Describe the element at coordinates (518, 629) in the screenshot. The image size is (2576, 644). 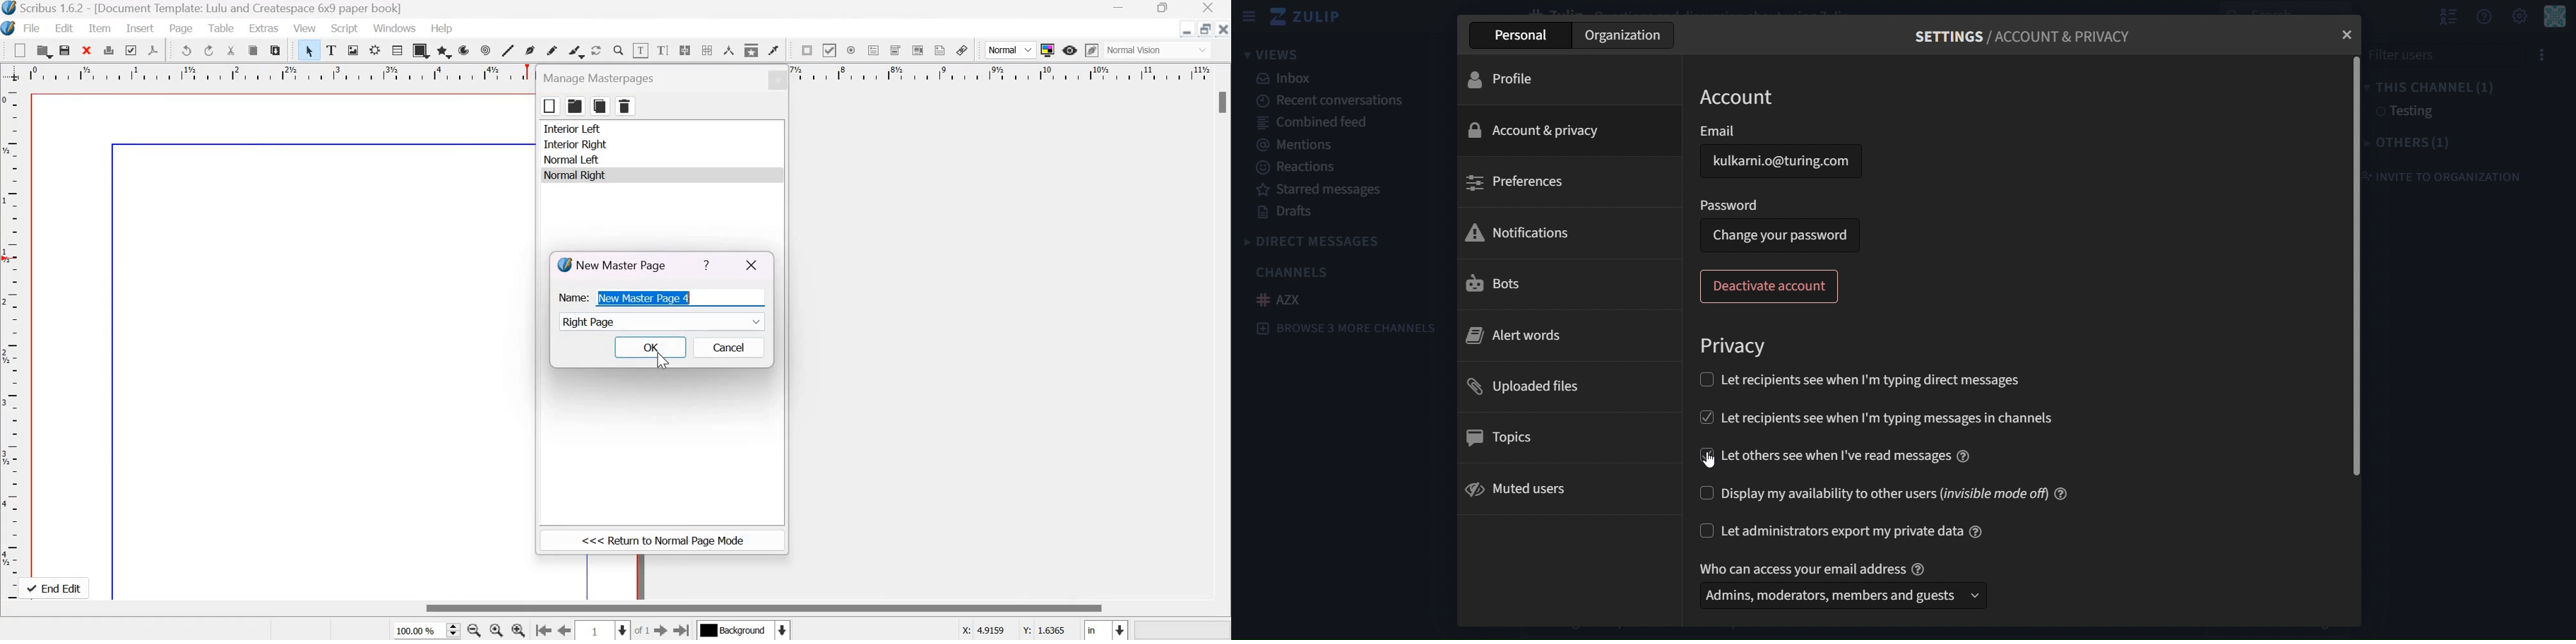
I see `Zoom in` at that location.